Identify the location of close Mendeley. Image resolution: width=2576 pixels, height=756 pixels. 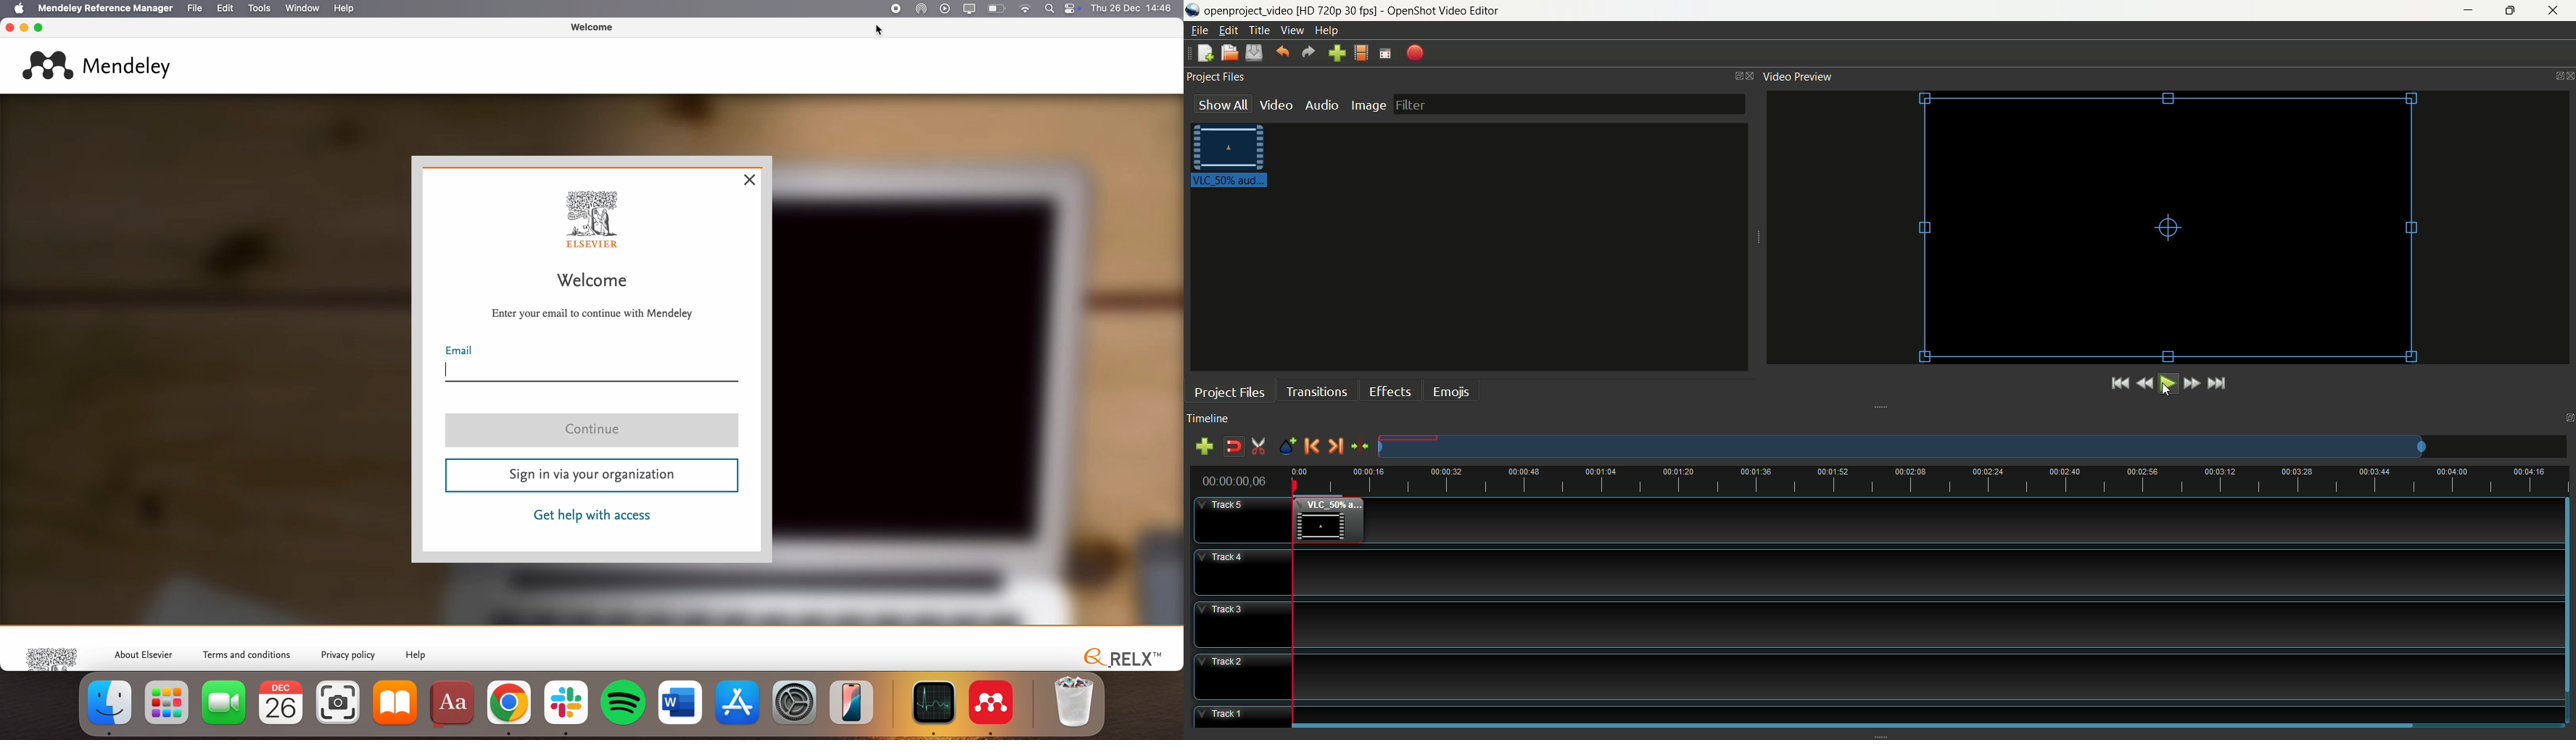
(8, 27).